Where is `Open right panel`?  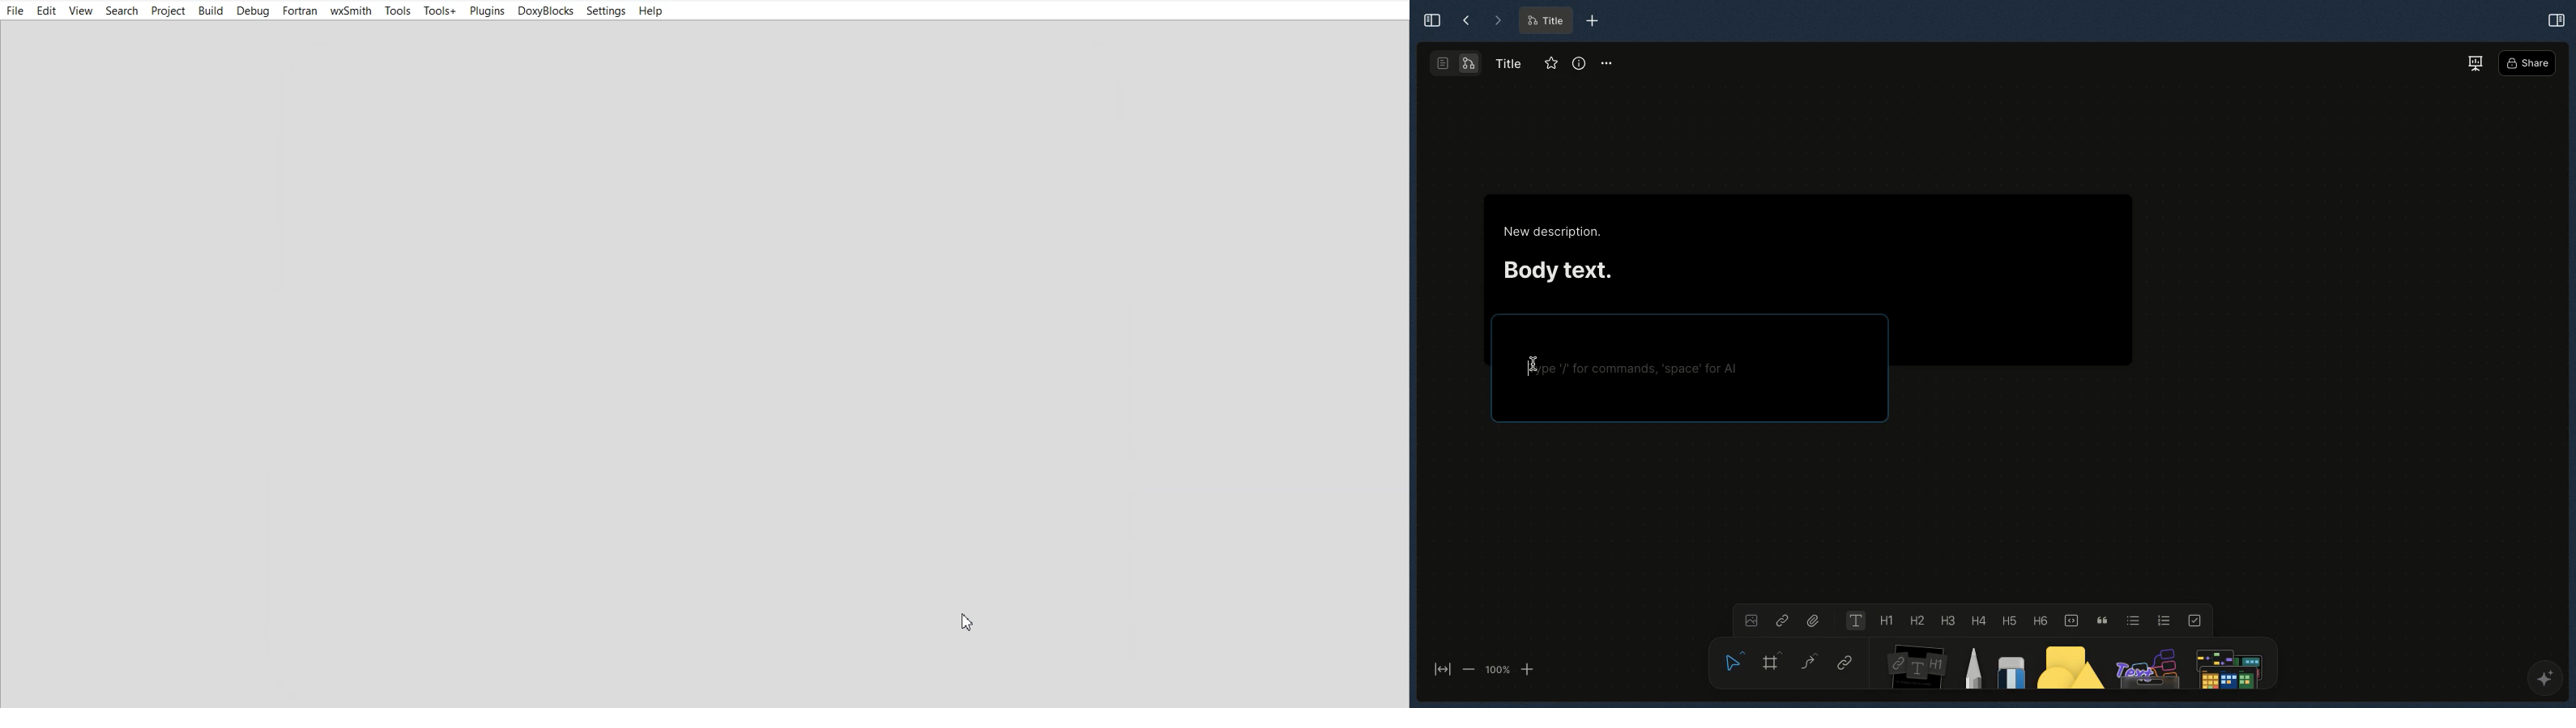 Open right panel is located at coordinates (2556, 19).